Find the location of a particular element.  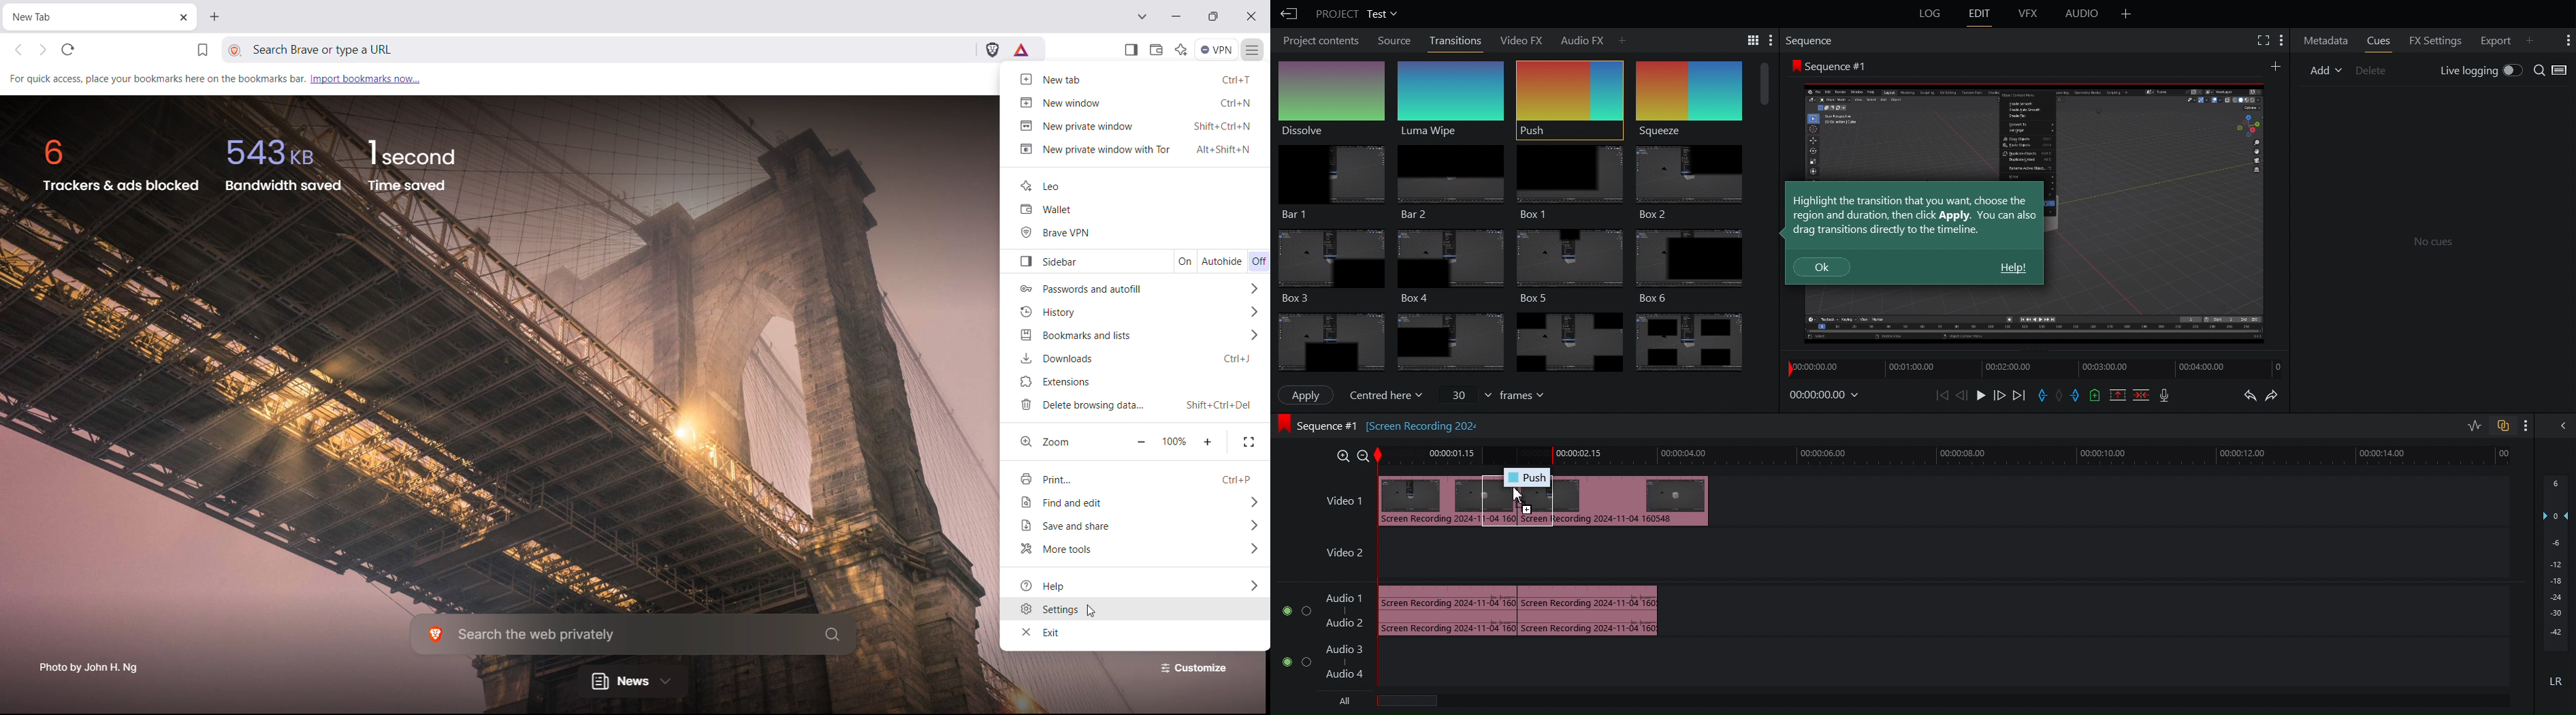

[Screen recording 202] is located at coordinates (1425, 424).